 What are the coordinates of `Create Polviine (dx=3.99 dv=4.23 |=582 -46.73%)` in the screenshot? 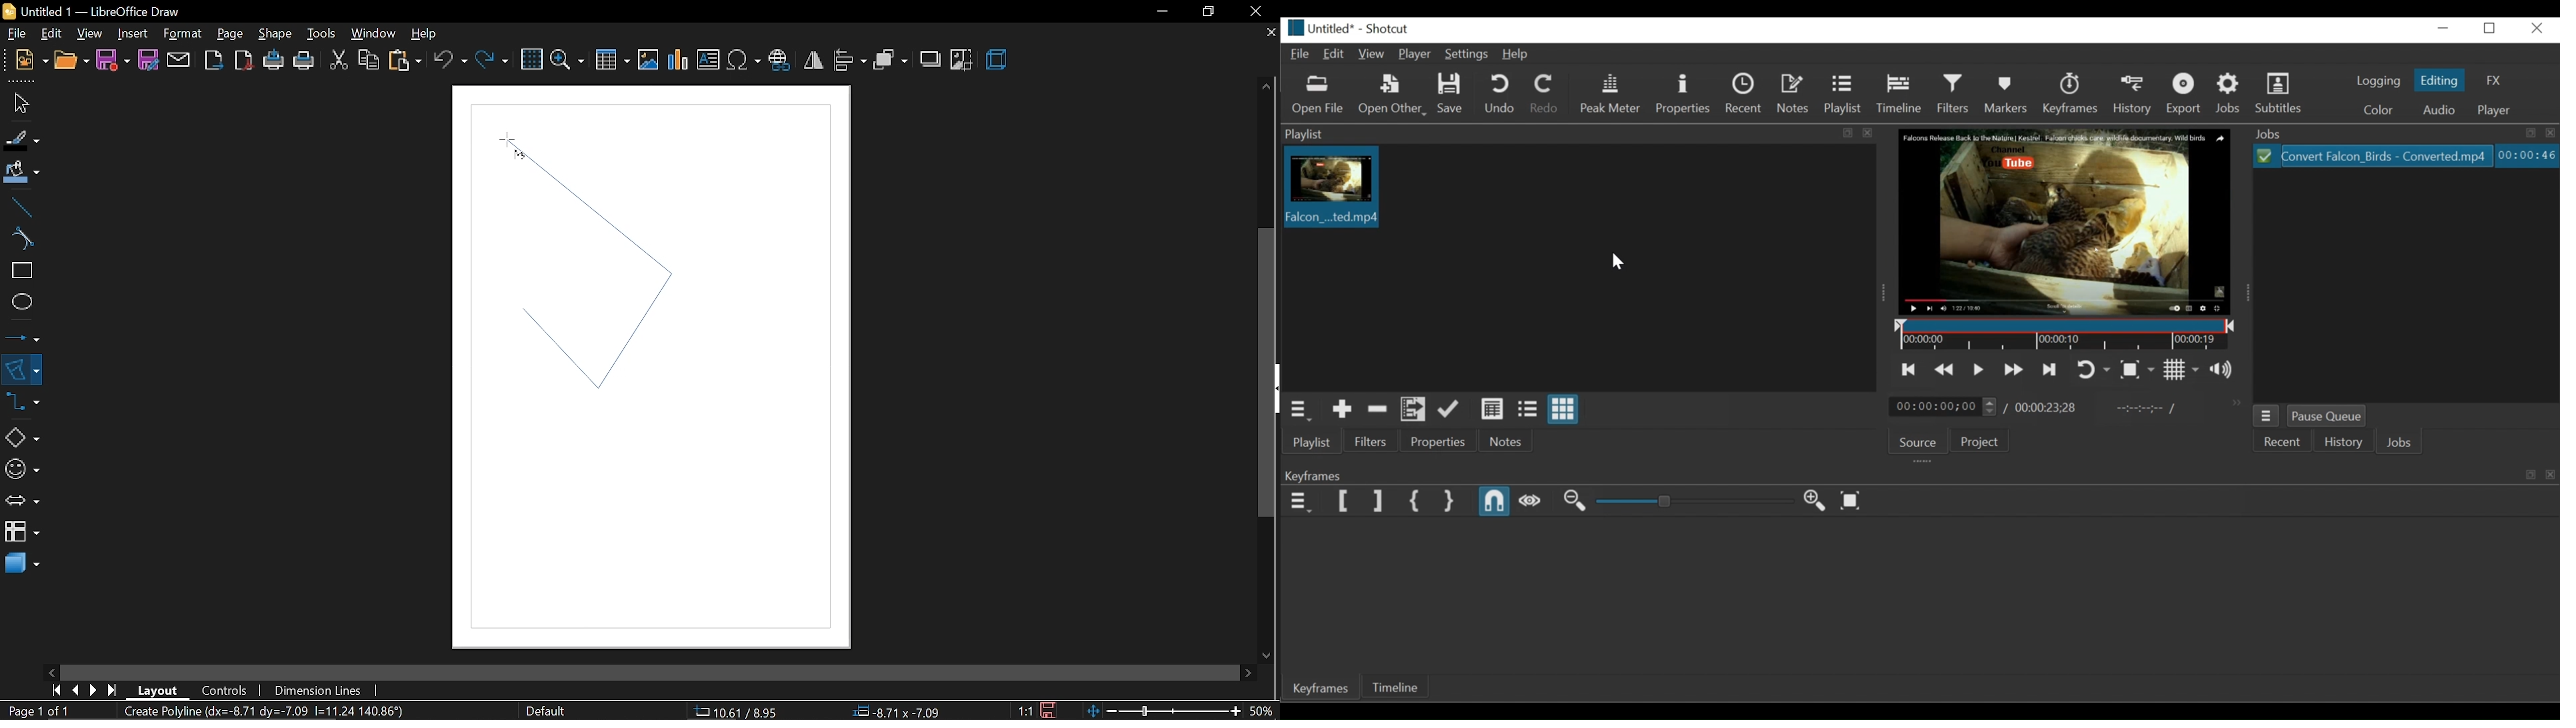 It's located at (275, 710).